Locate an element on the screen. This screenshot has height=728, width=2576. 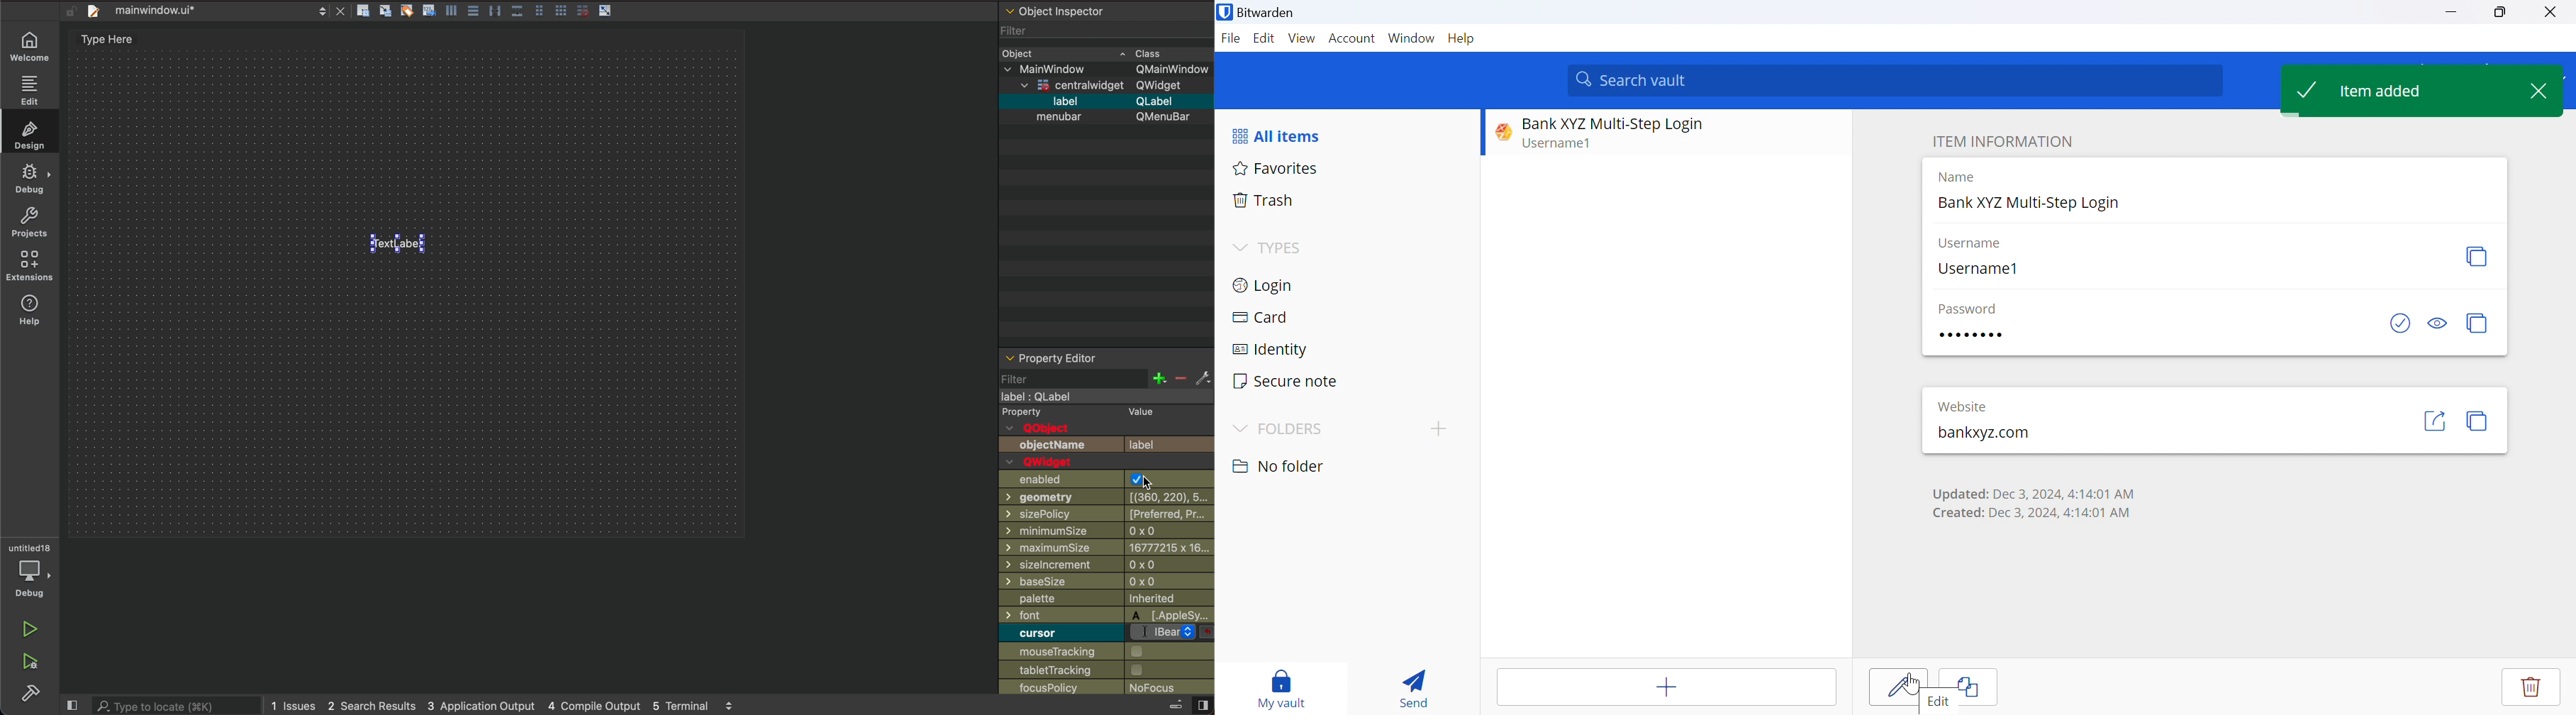
Help is located at coordinates (1462, 40).